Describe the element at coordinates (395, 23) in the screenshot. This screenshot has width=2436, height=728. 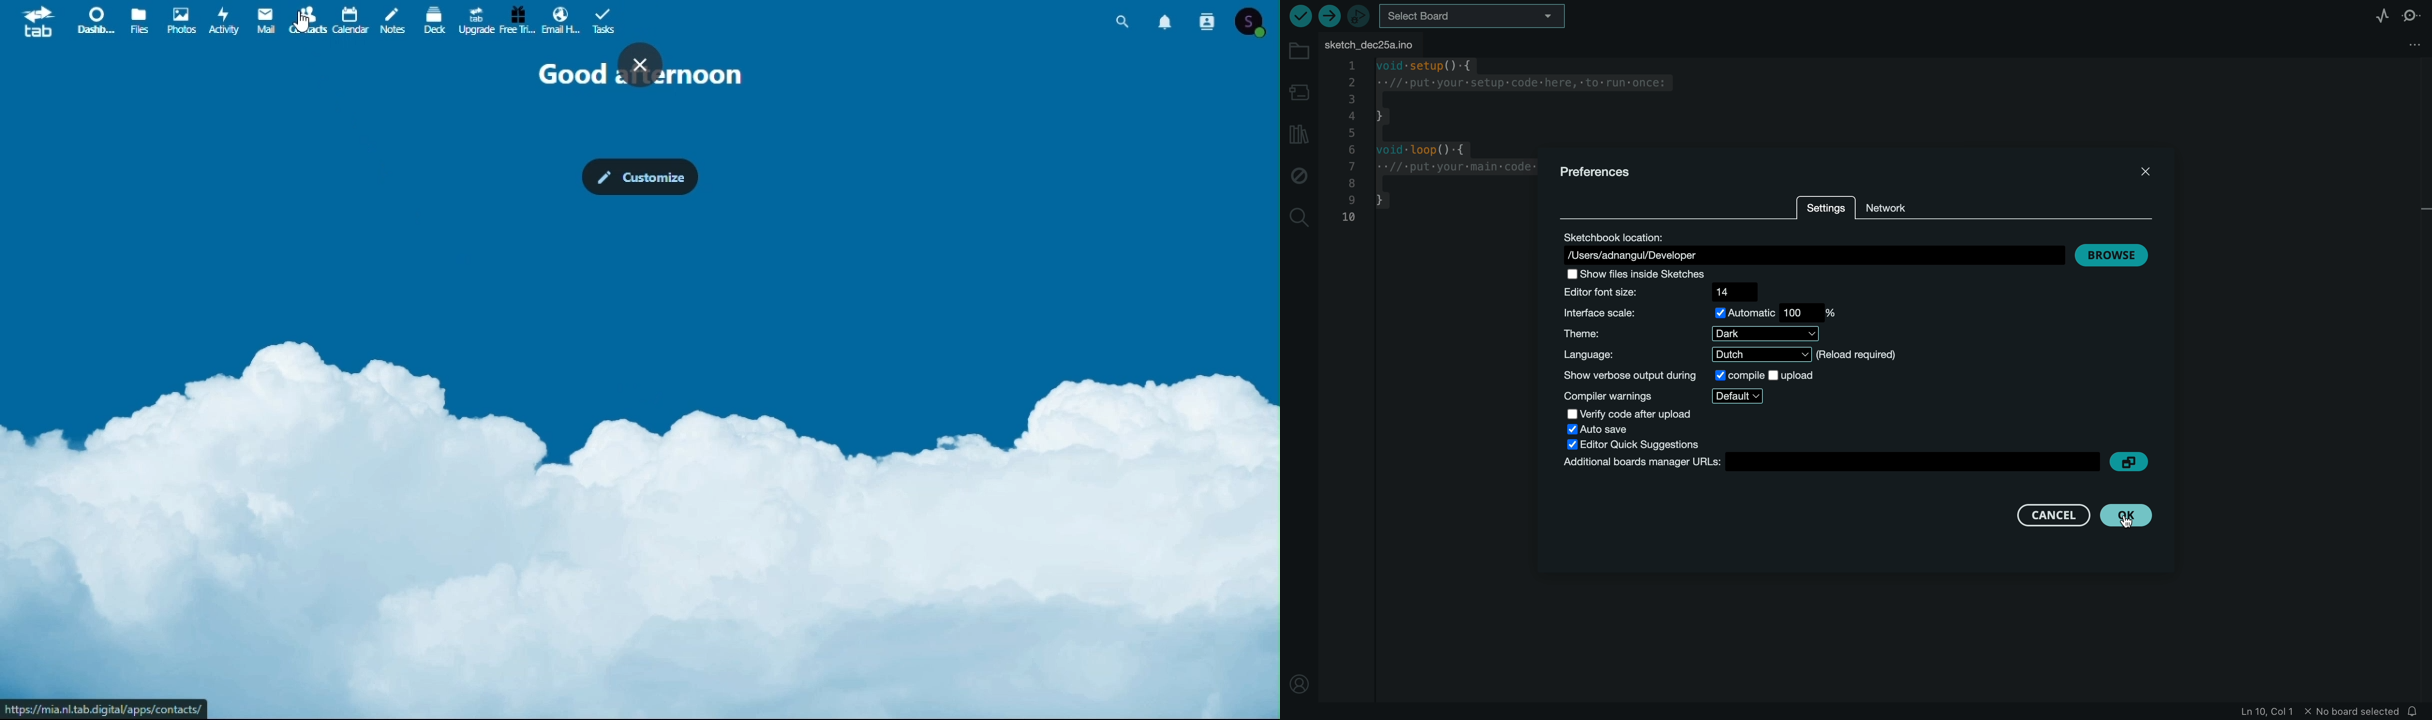
I see `Notes` at that location.